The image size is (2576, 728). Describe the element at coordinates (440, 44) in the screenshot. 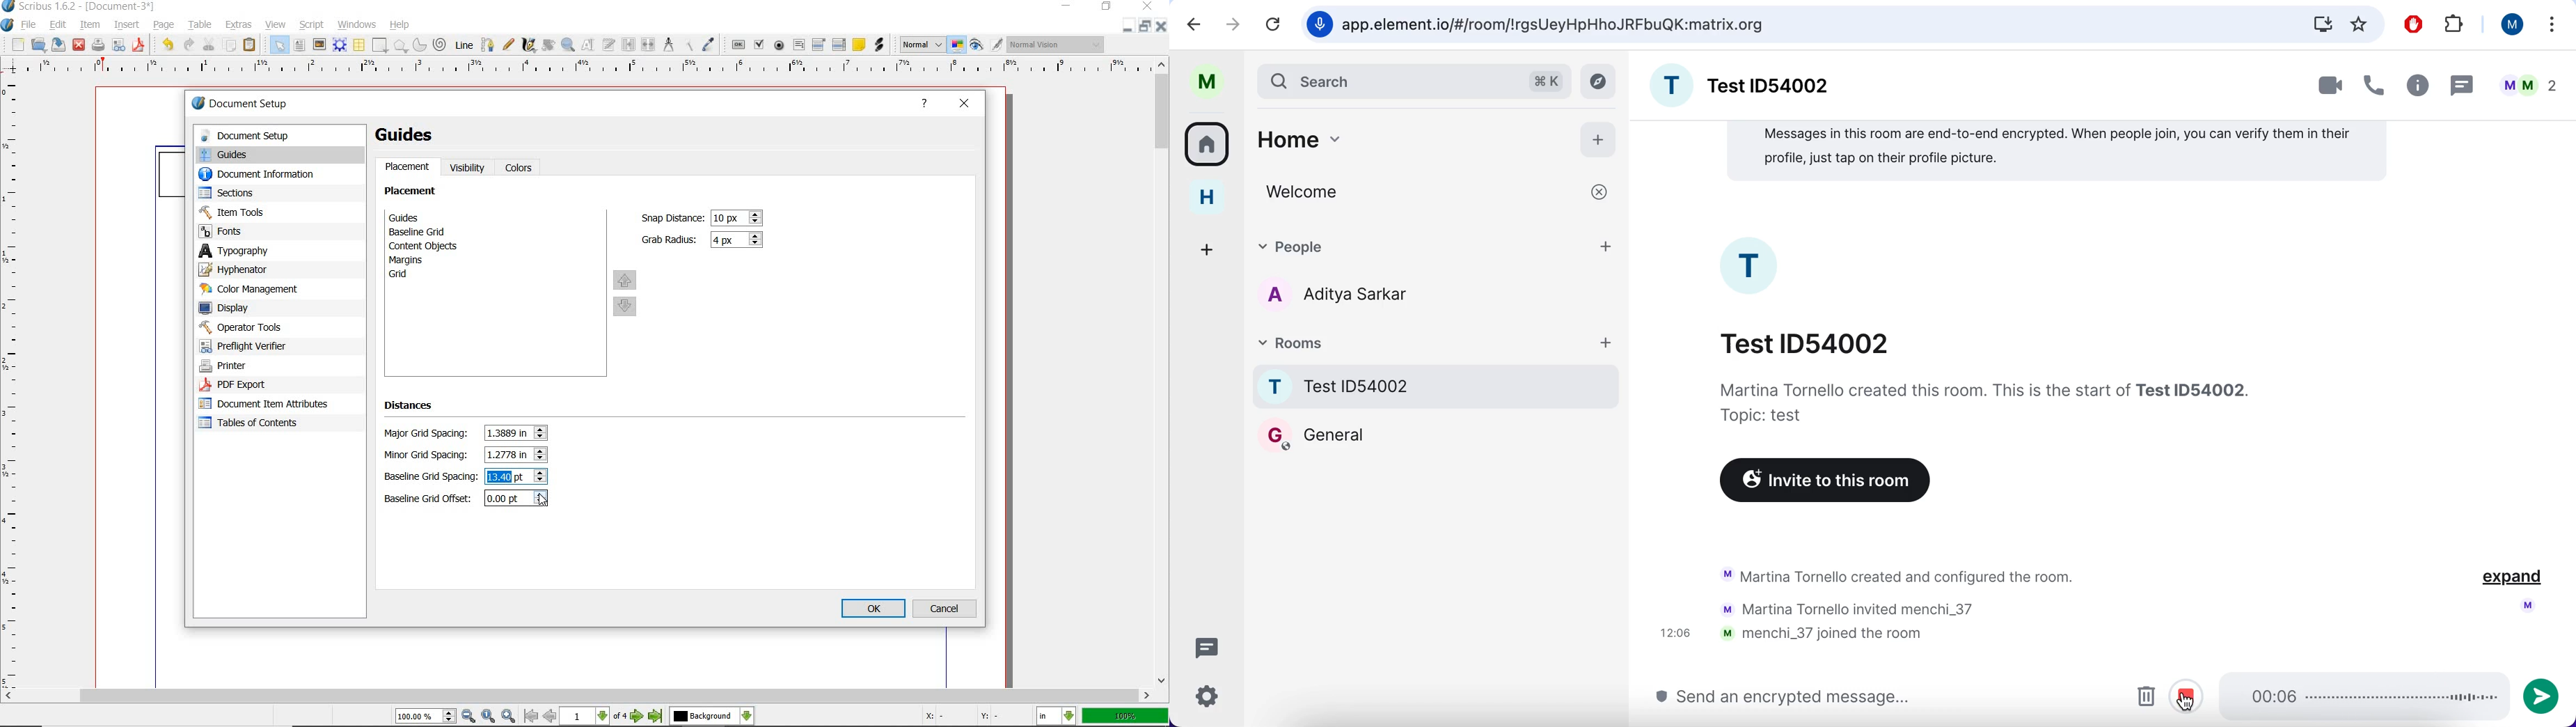

I see `spiral` at that location.